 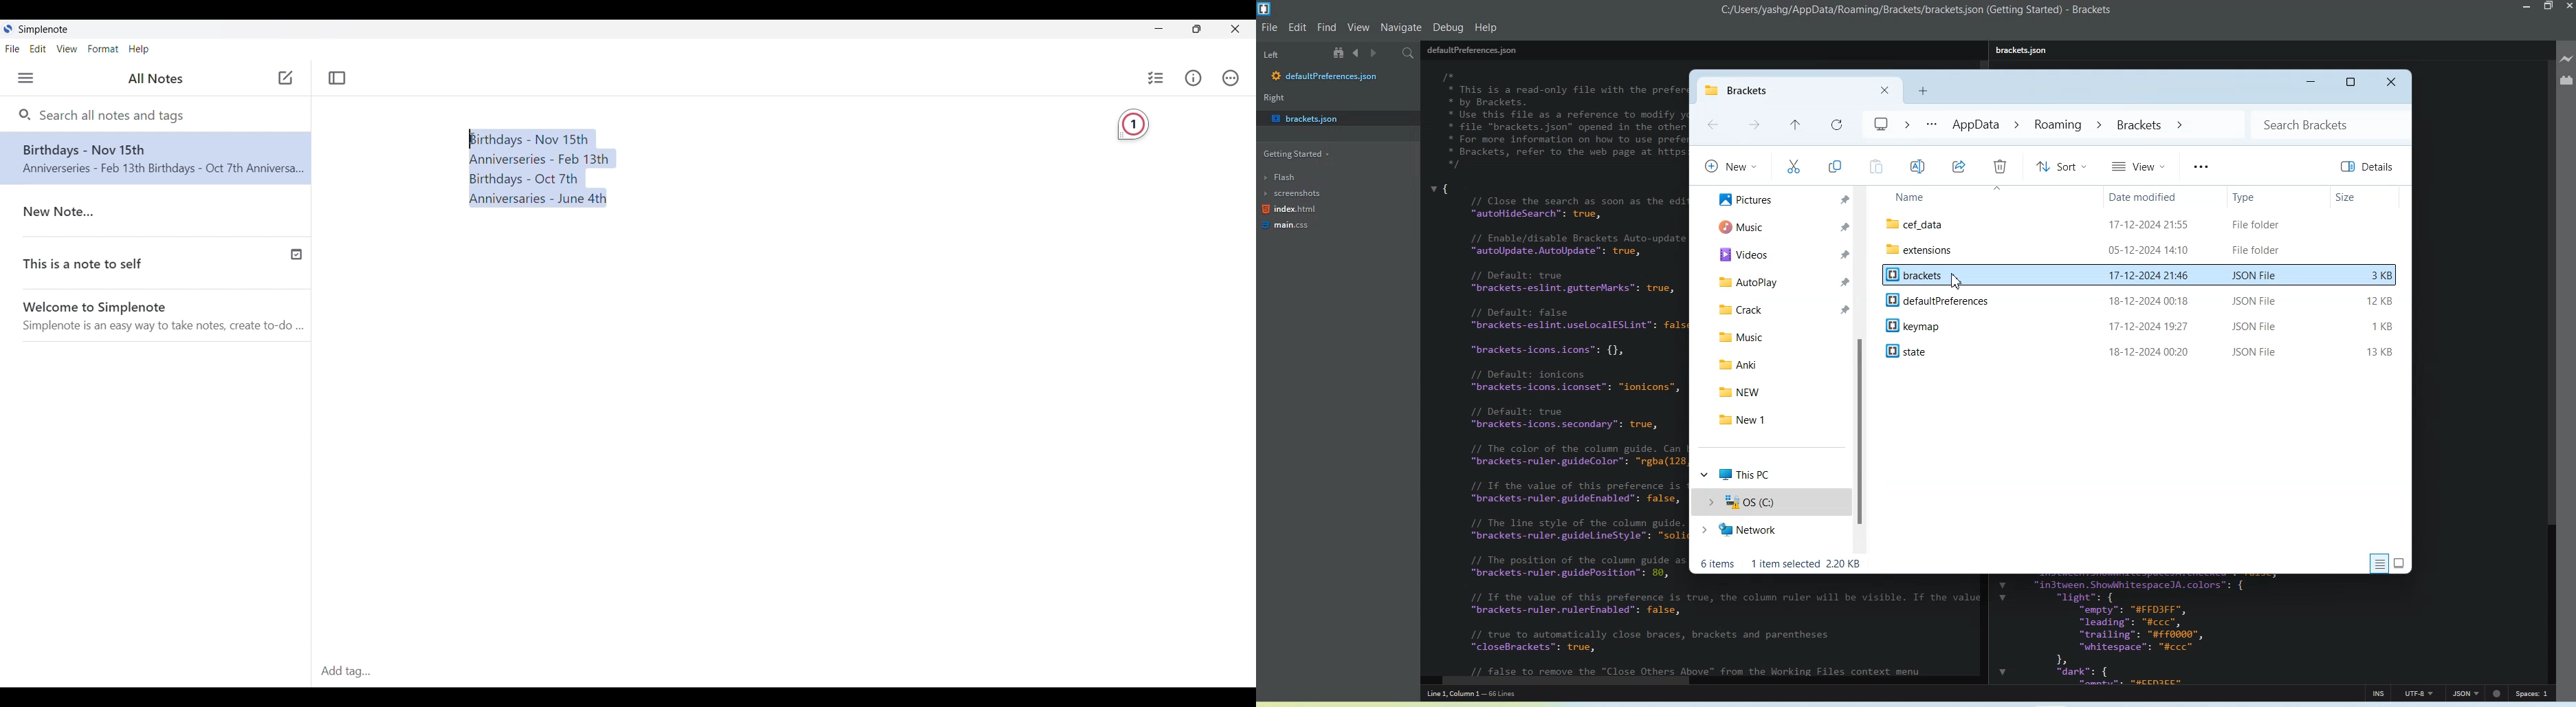 I want to click on Videos, so click(x=1779, y=253).